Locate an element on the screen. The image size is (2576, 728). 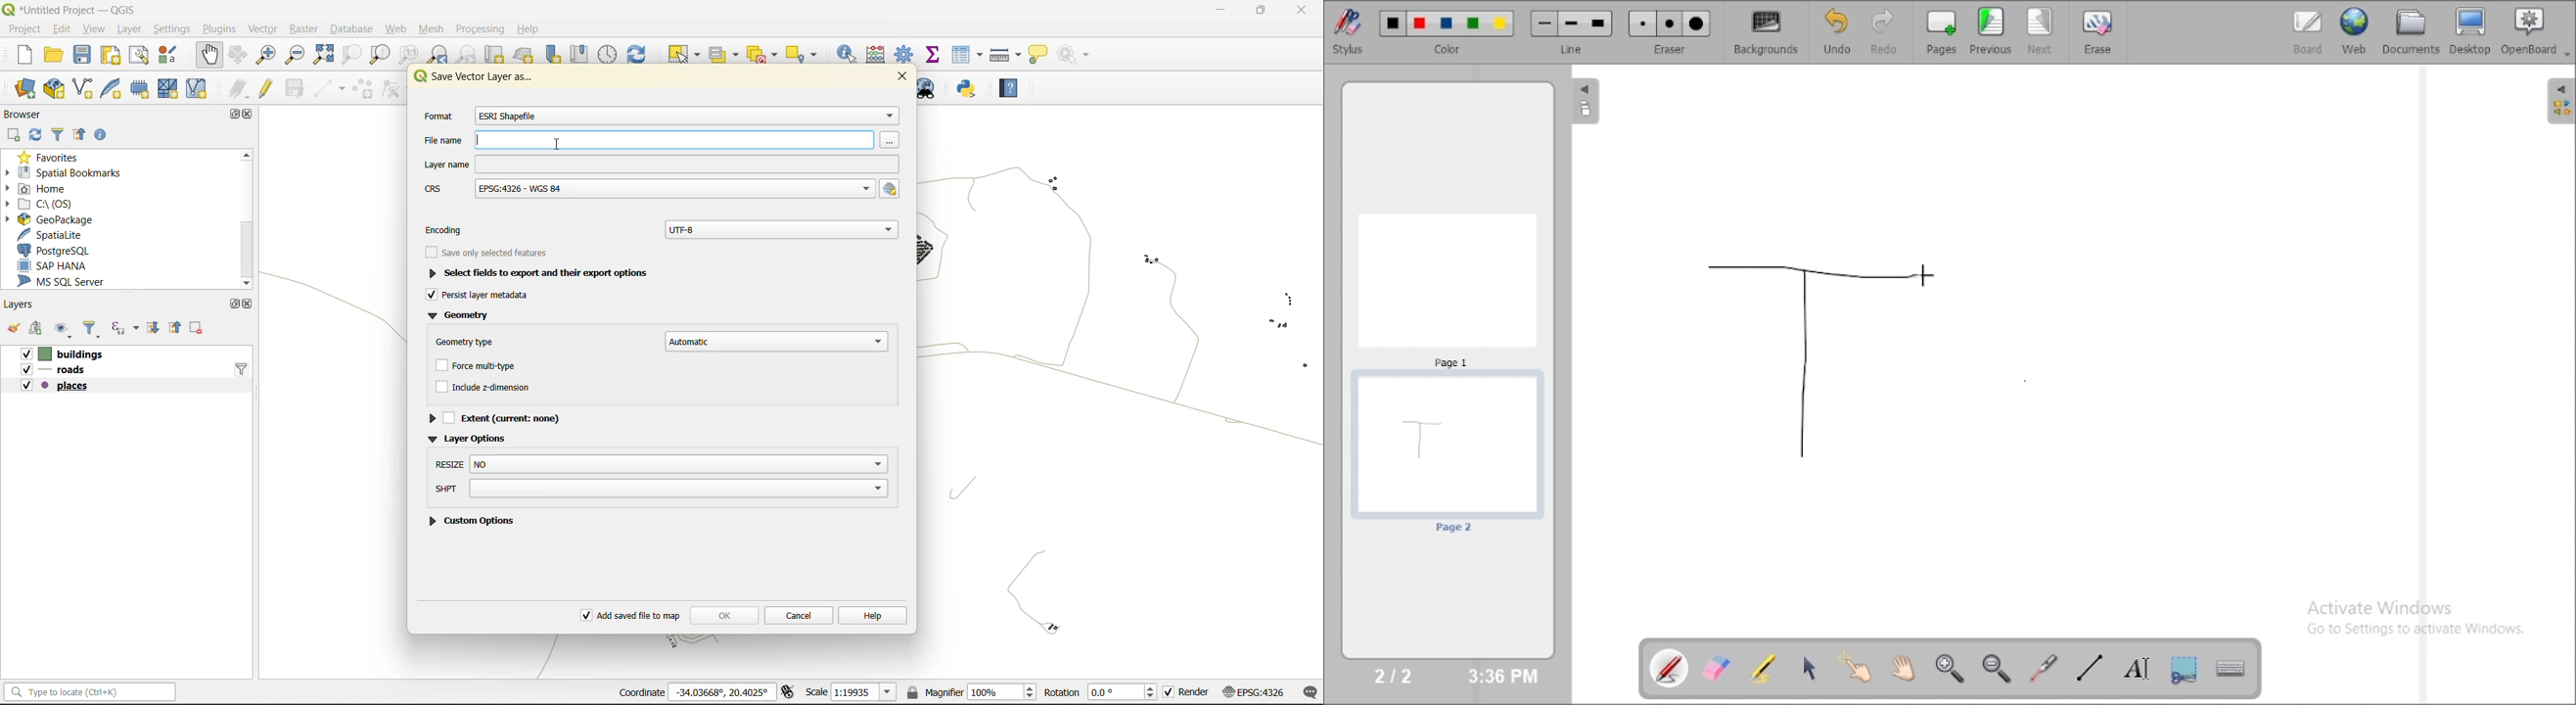
edits is located at coordinates (239, 87).